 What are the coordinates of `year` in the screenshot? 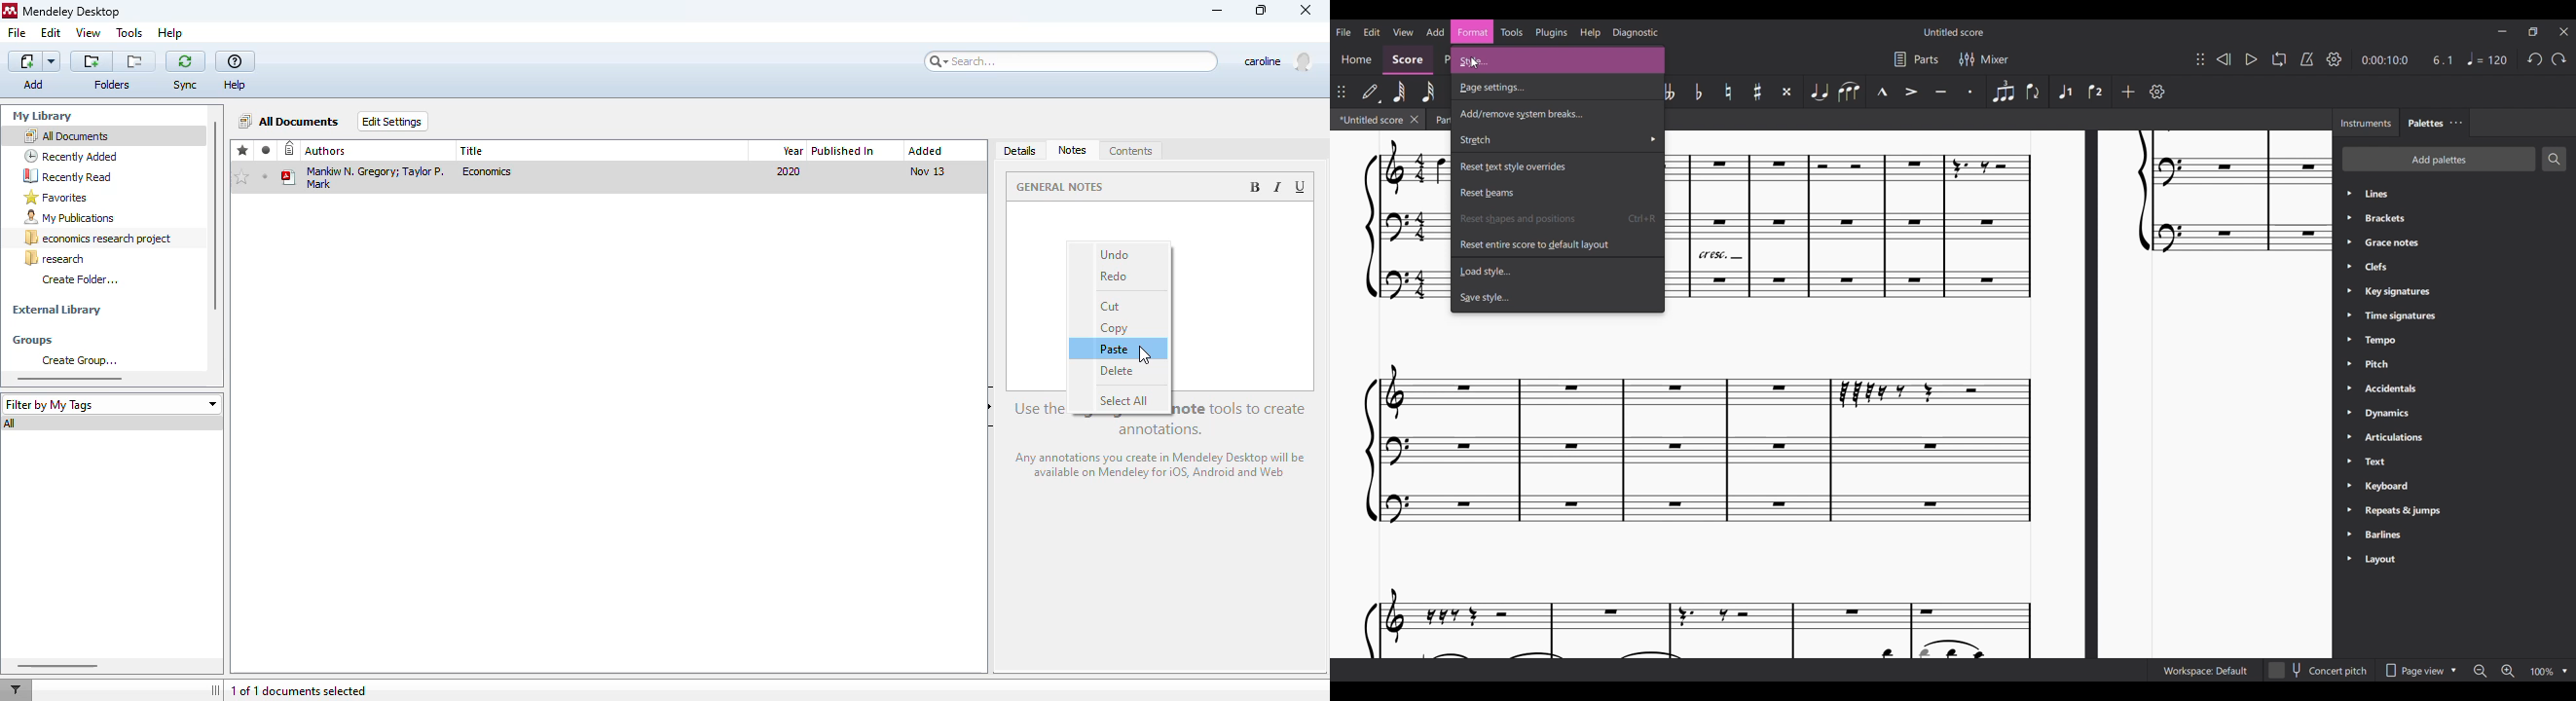 It's located at (792, 151).